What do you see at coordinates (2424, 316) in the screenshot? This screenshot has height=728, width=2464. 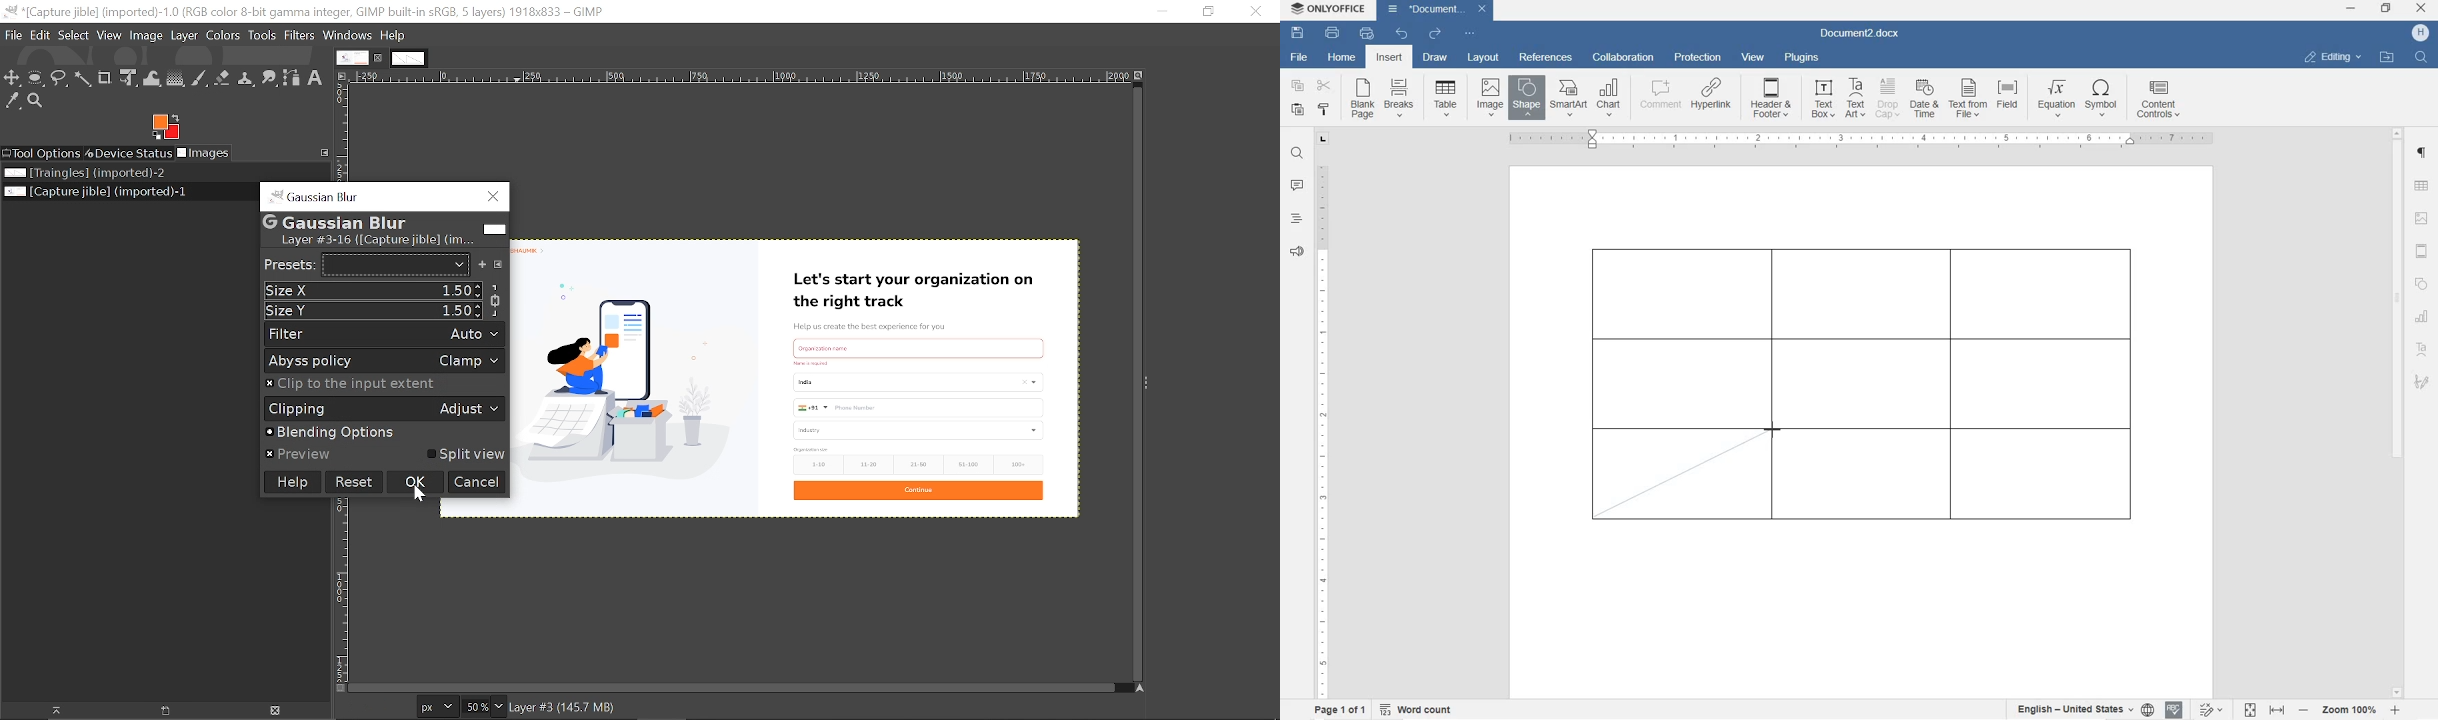 I see `chart` at bounding box center [2424, 316].